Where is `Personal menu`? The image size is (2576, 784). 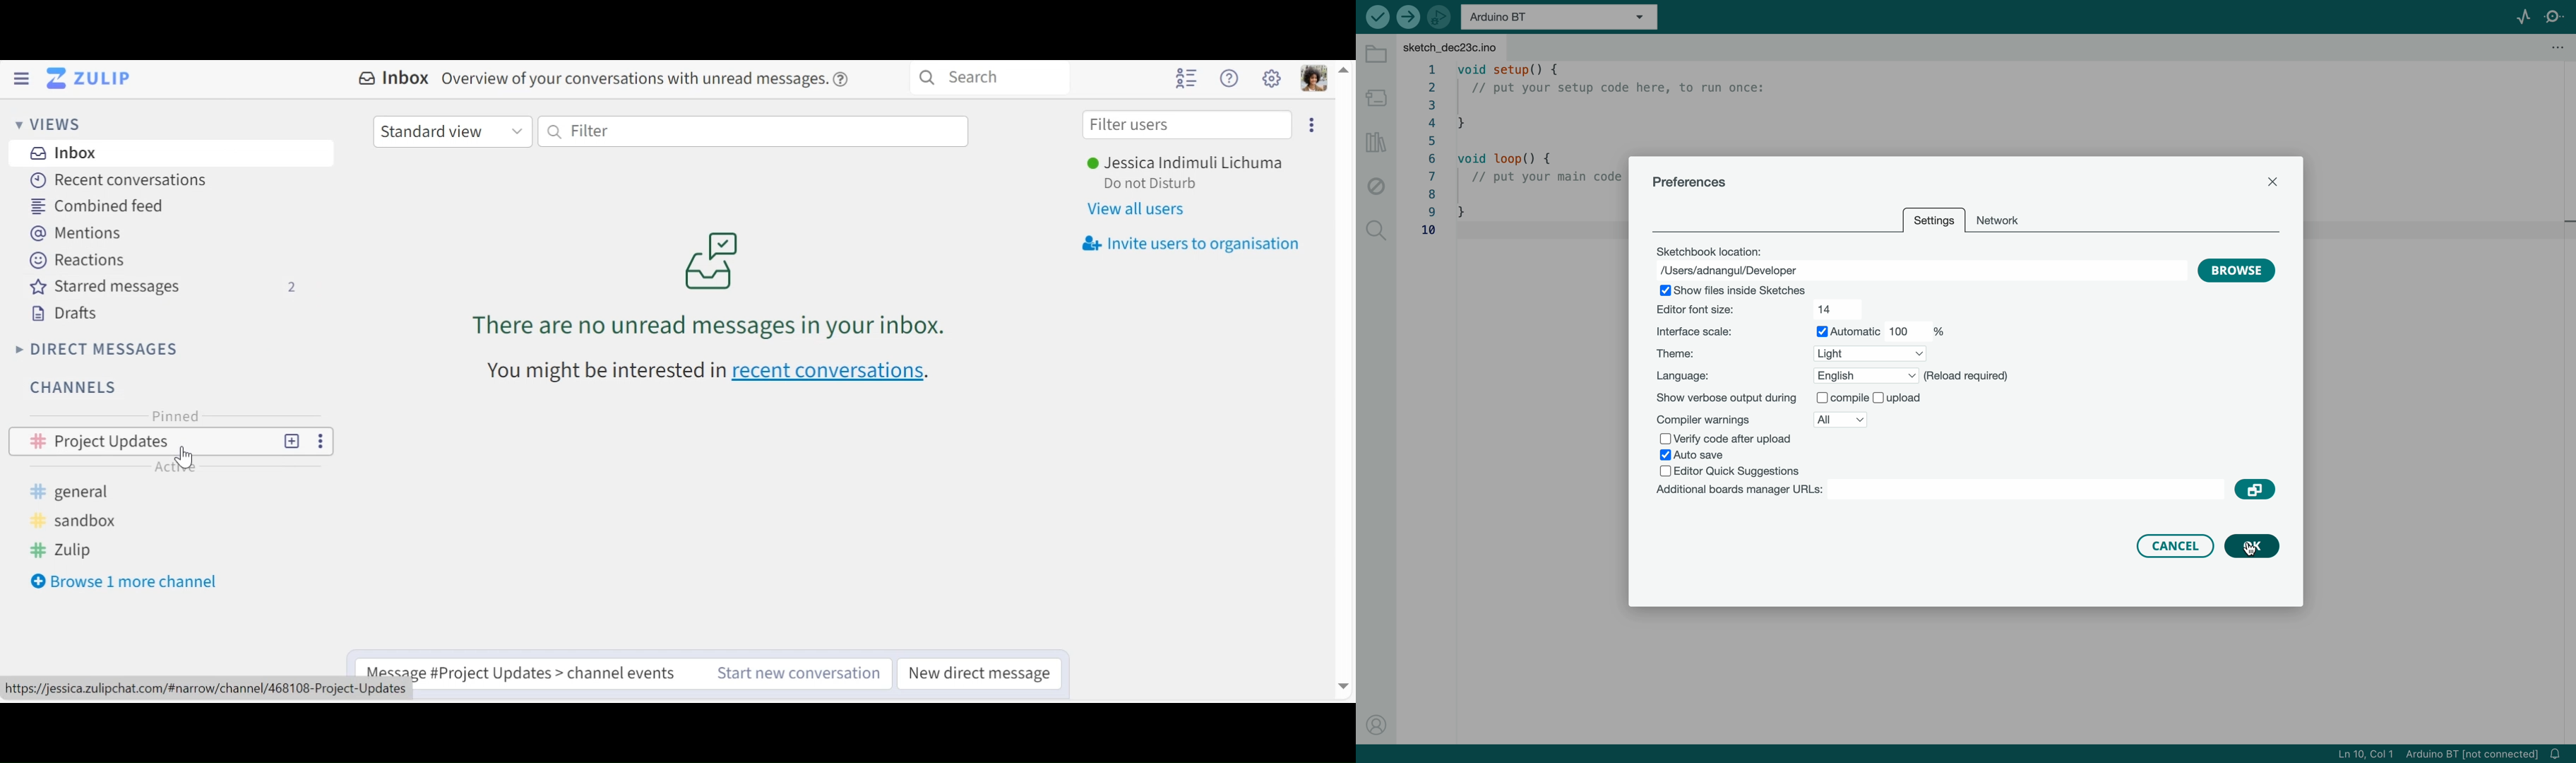
Personal menu is located at coordinates (1316, 78).